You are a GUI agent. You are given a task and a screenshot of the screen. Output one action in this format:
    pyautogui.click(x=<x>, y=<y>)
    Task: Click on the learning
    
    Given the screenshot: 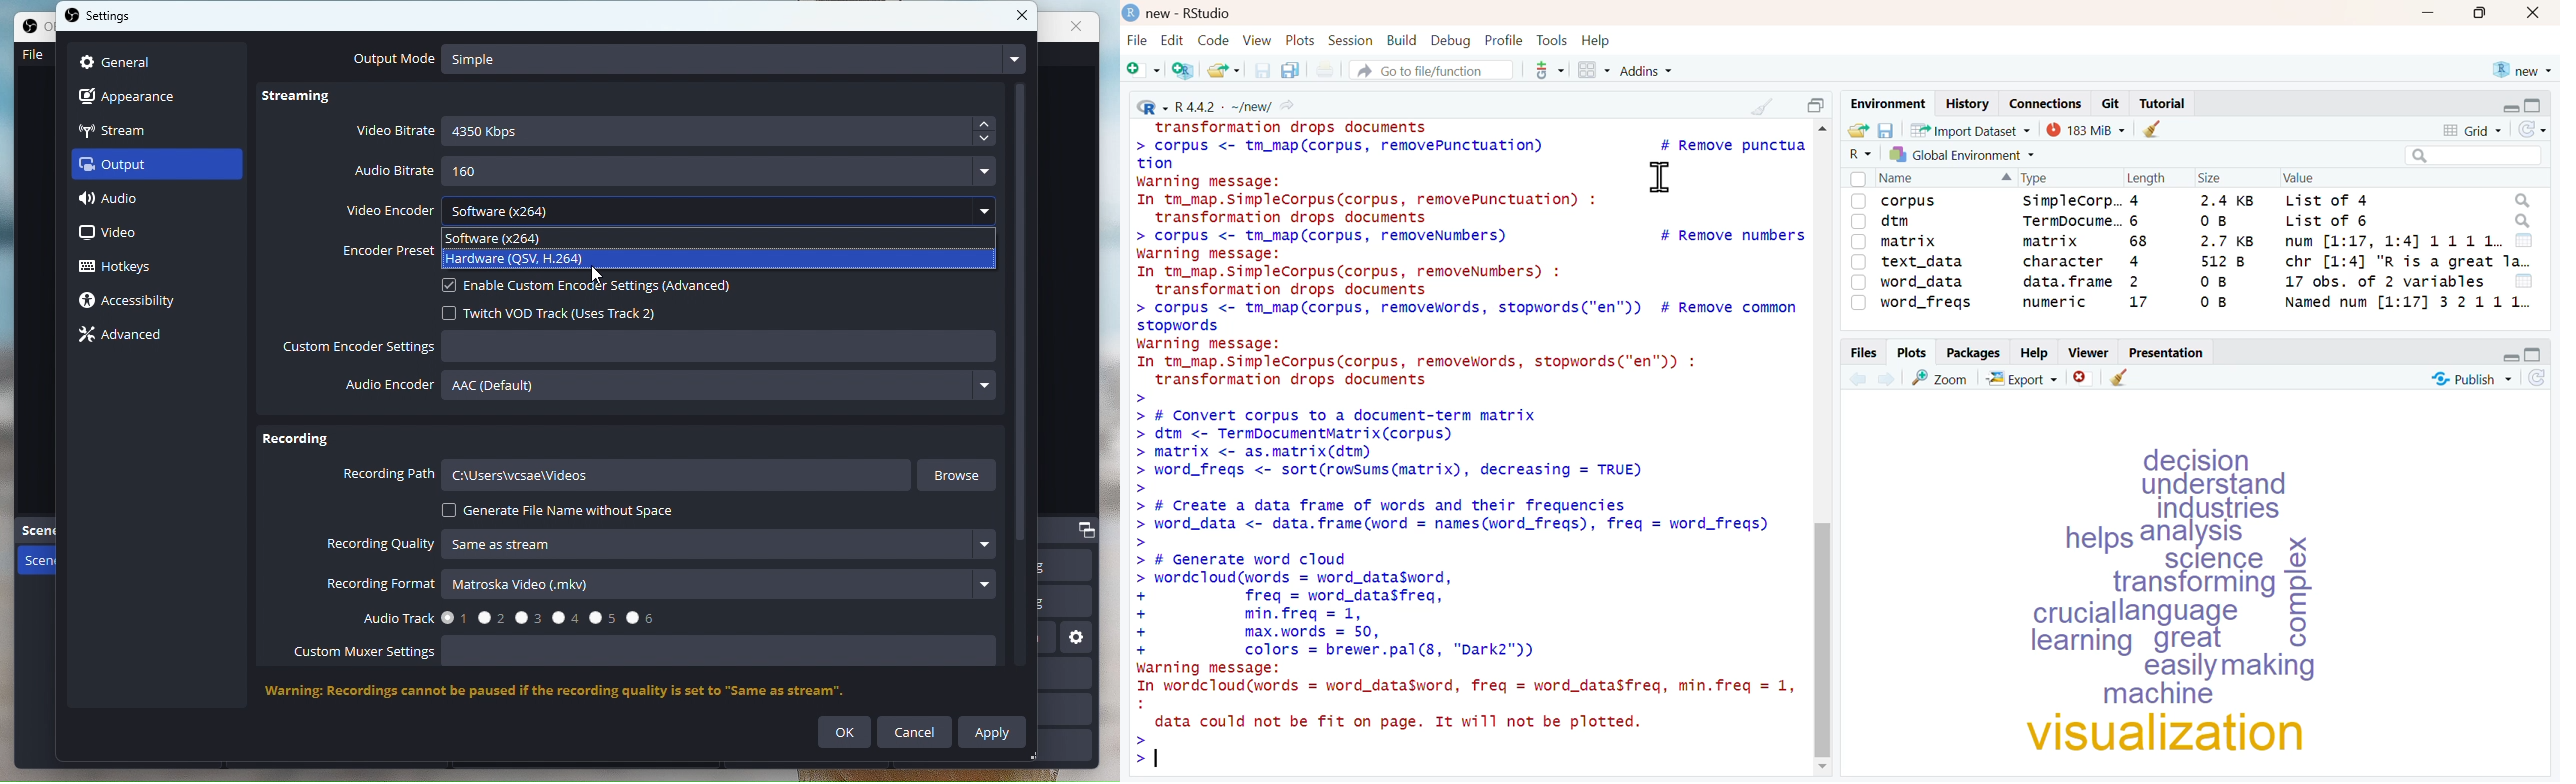 What is the action you would take?
    pyautogui.click(x=2078, y=642)
    